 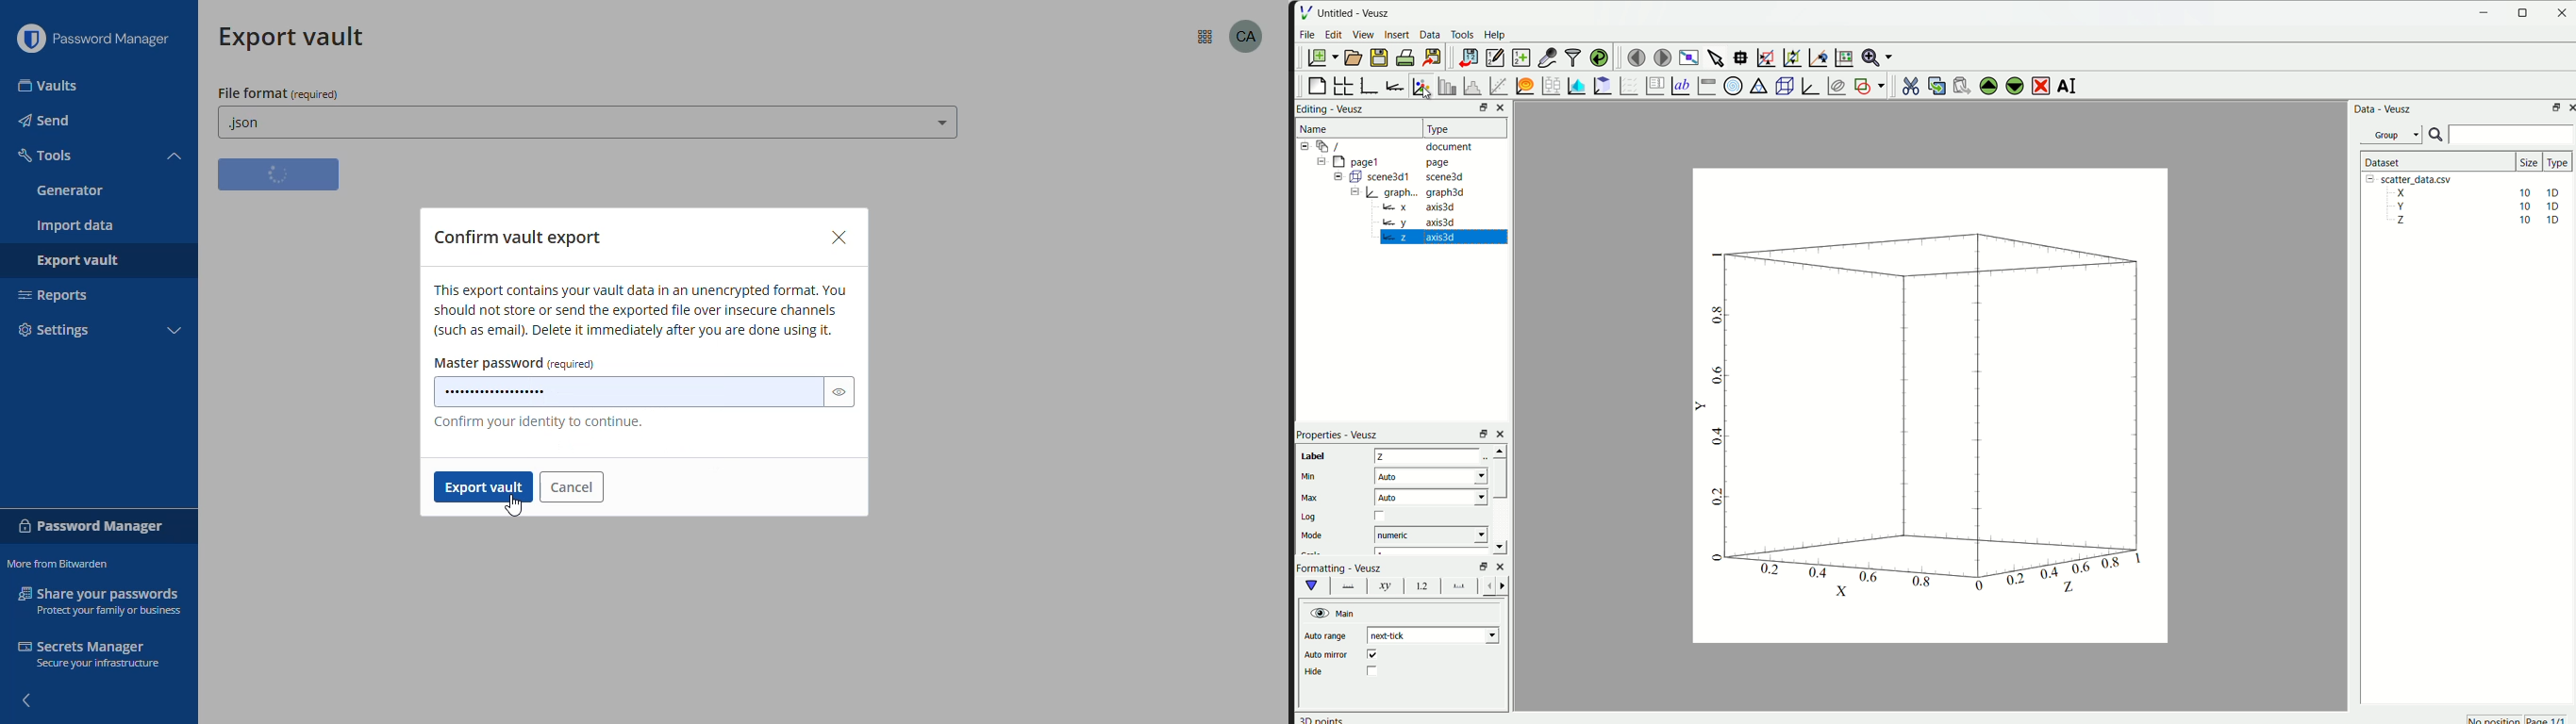 I want to click on settings, so click(x=54, y=331).